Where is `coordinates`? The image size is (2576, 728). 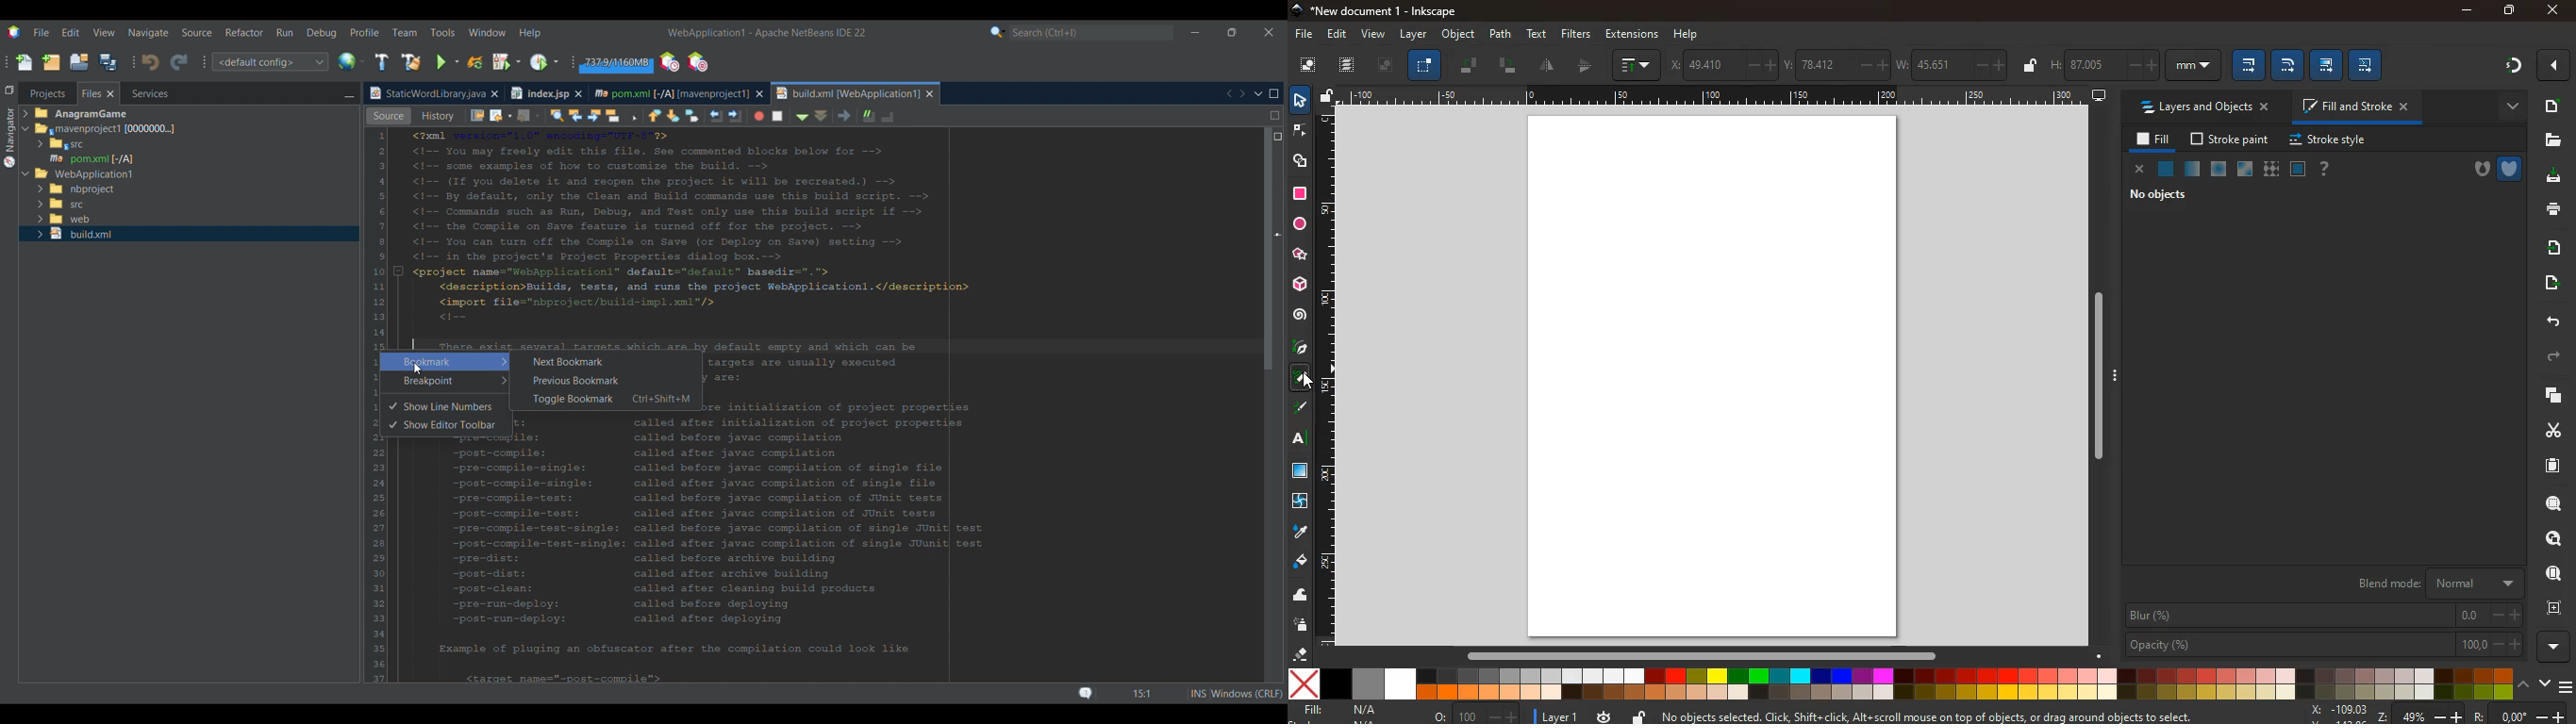
coordinates is located at coordinates (1837, 64).